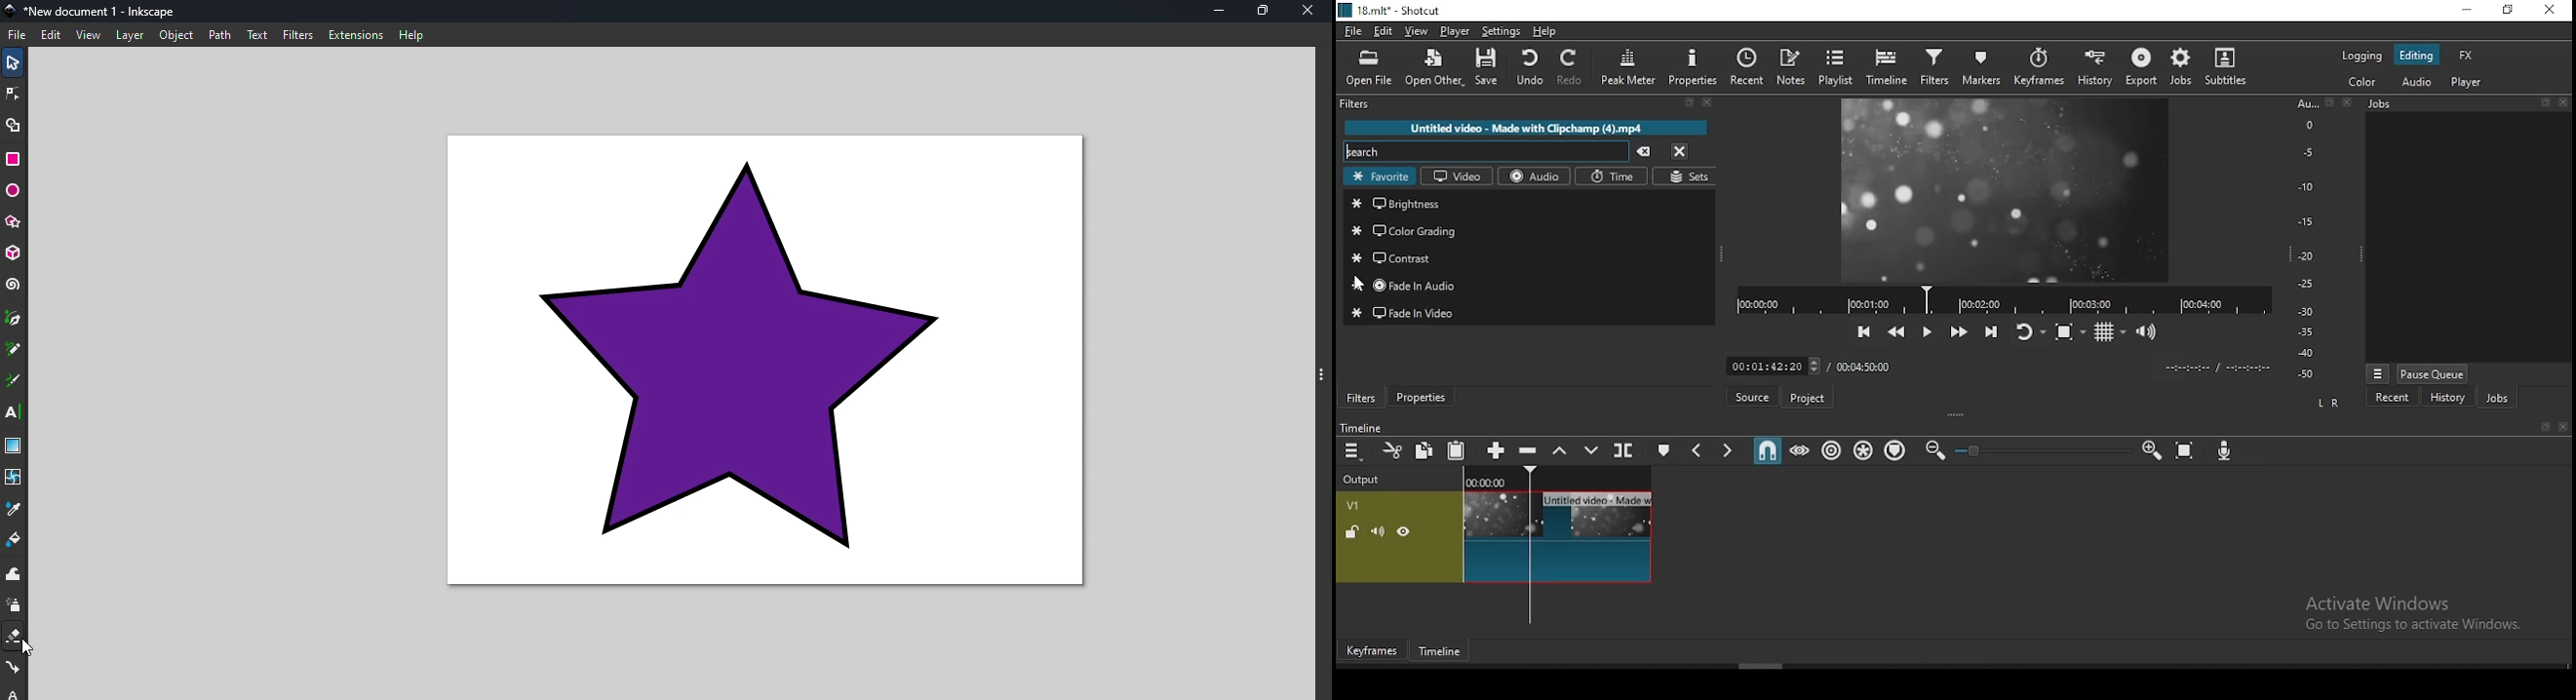 This screenshot has height=700, width=2576. Describe the element at coordinates (1365, 476) in the screenshot. I see `Output` at that location.